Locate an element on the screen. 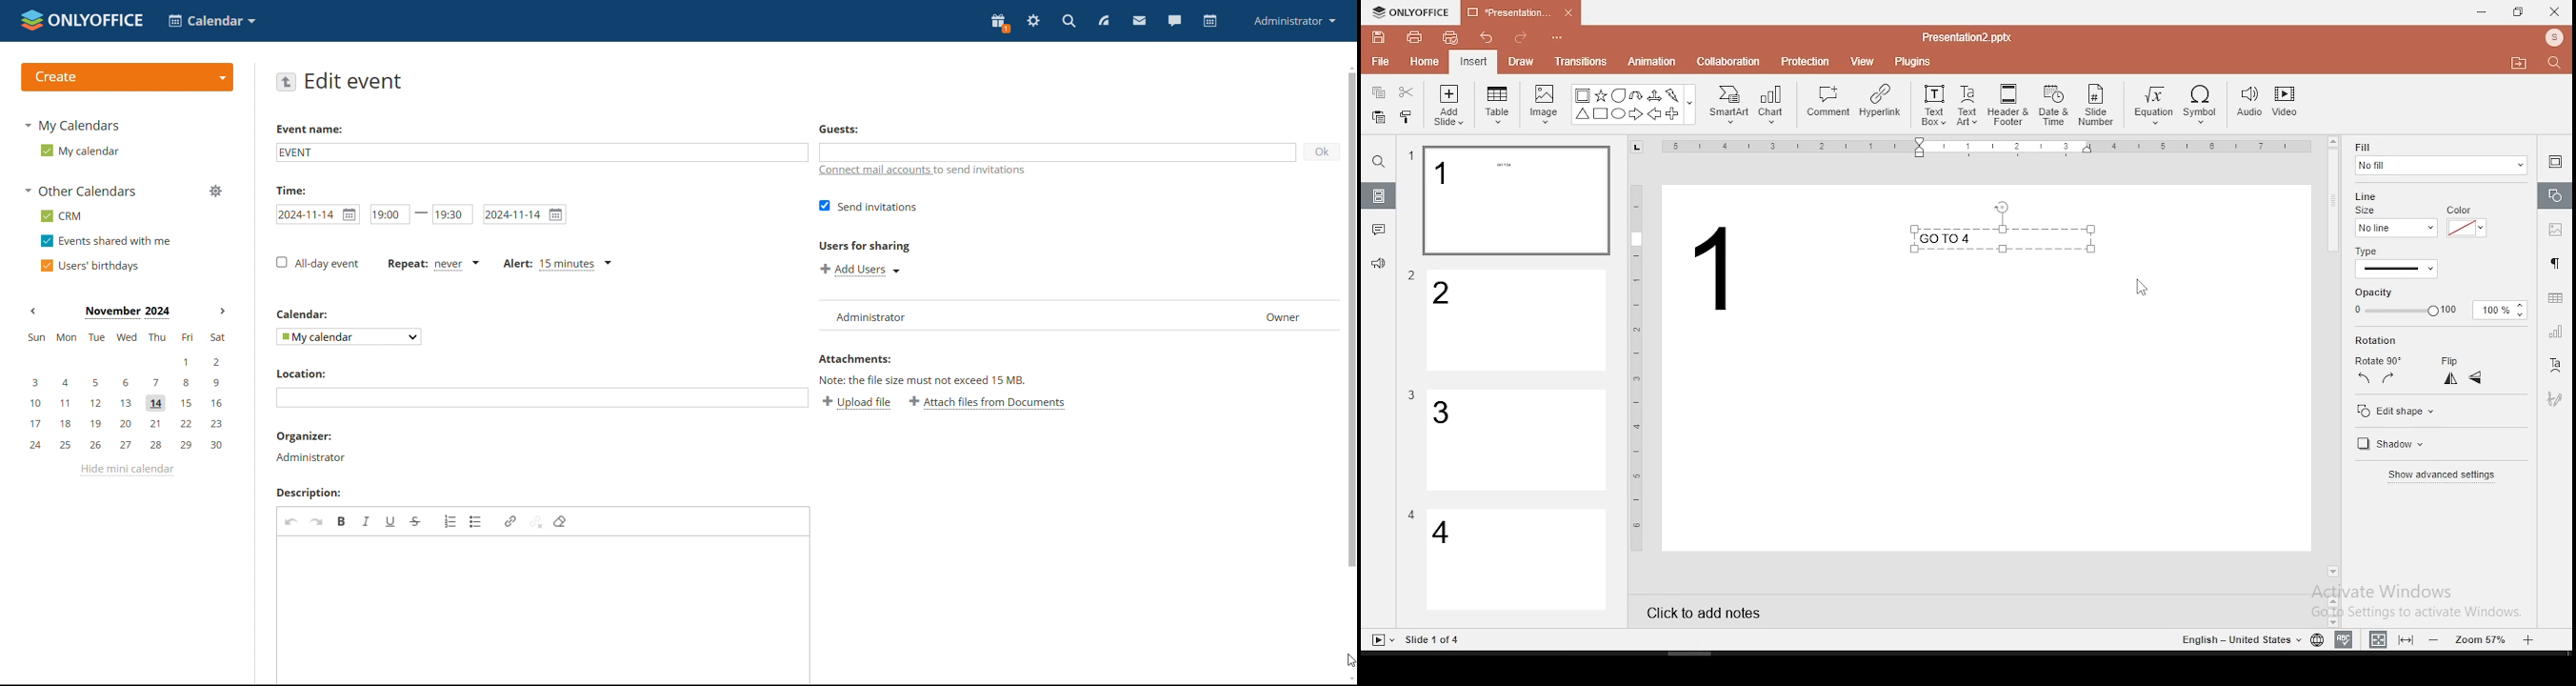 The height and width of the screenshot is (700, 2576).  is located at coordinates (1690, 106).